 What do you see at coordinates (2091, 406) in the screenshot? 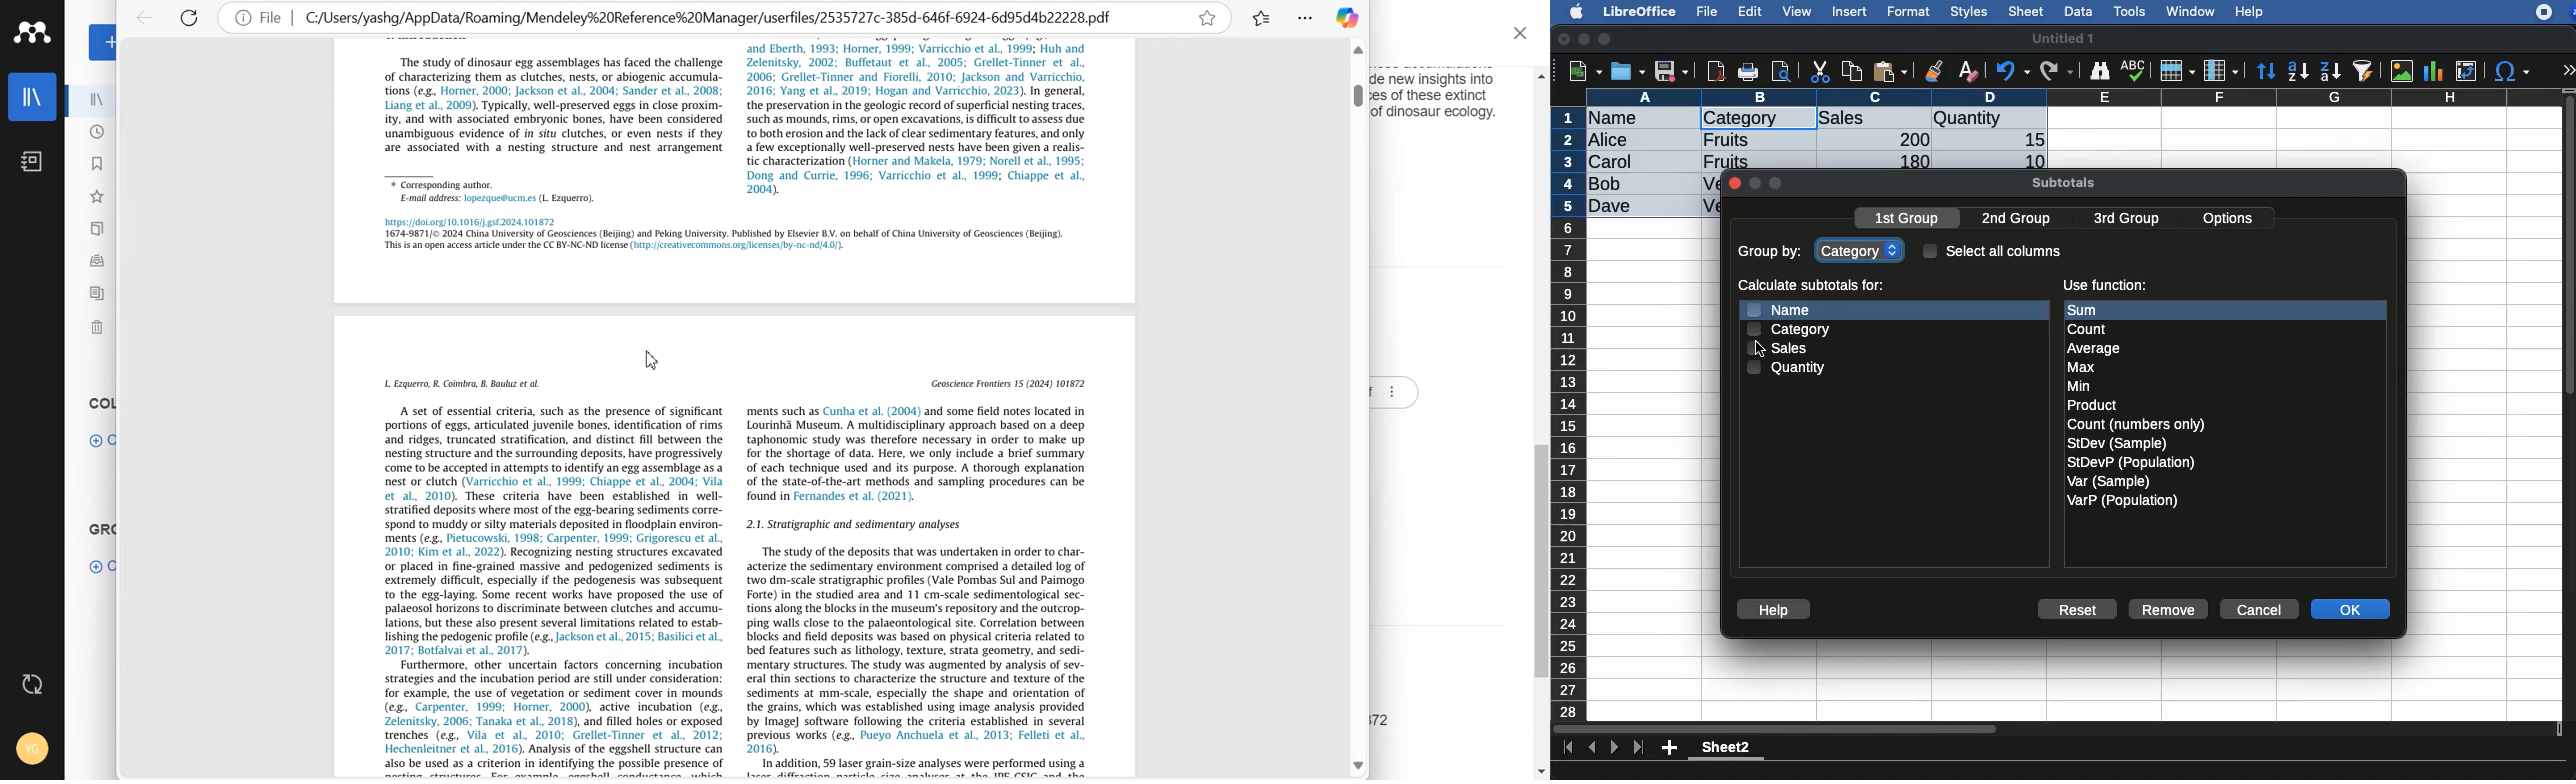
I see `Product` at bounding box center [2091, 406].